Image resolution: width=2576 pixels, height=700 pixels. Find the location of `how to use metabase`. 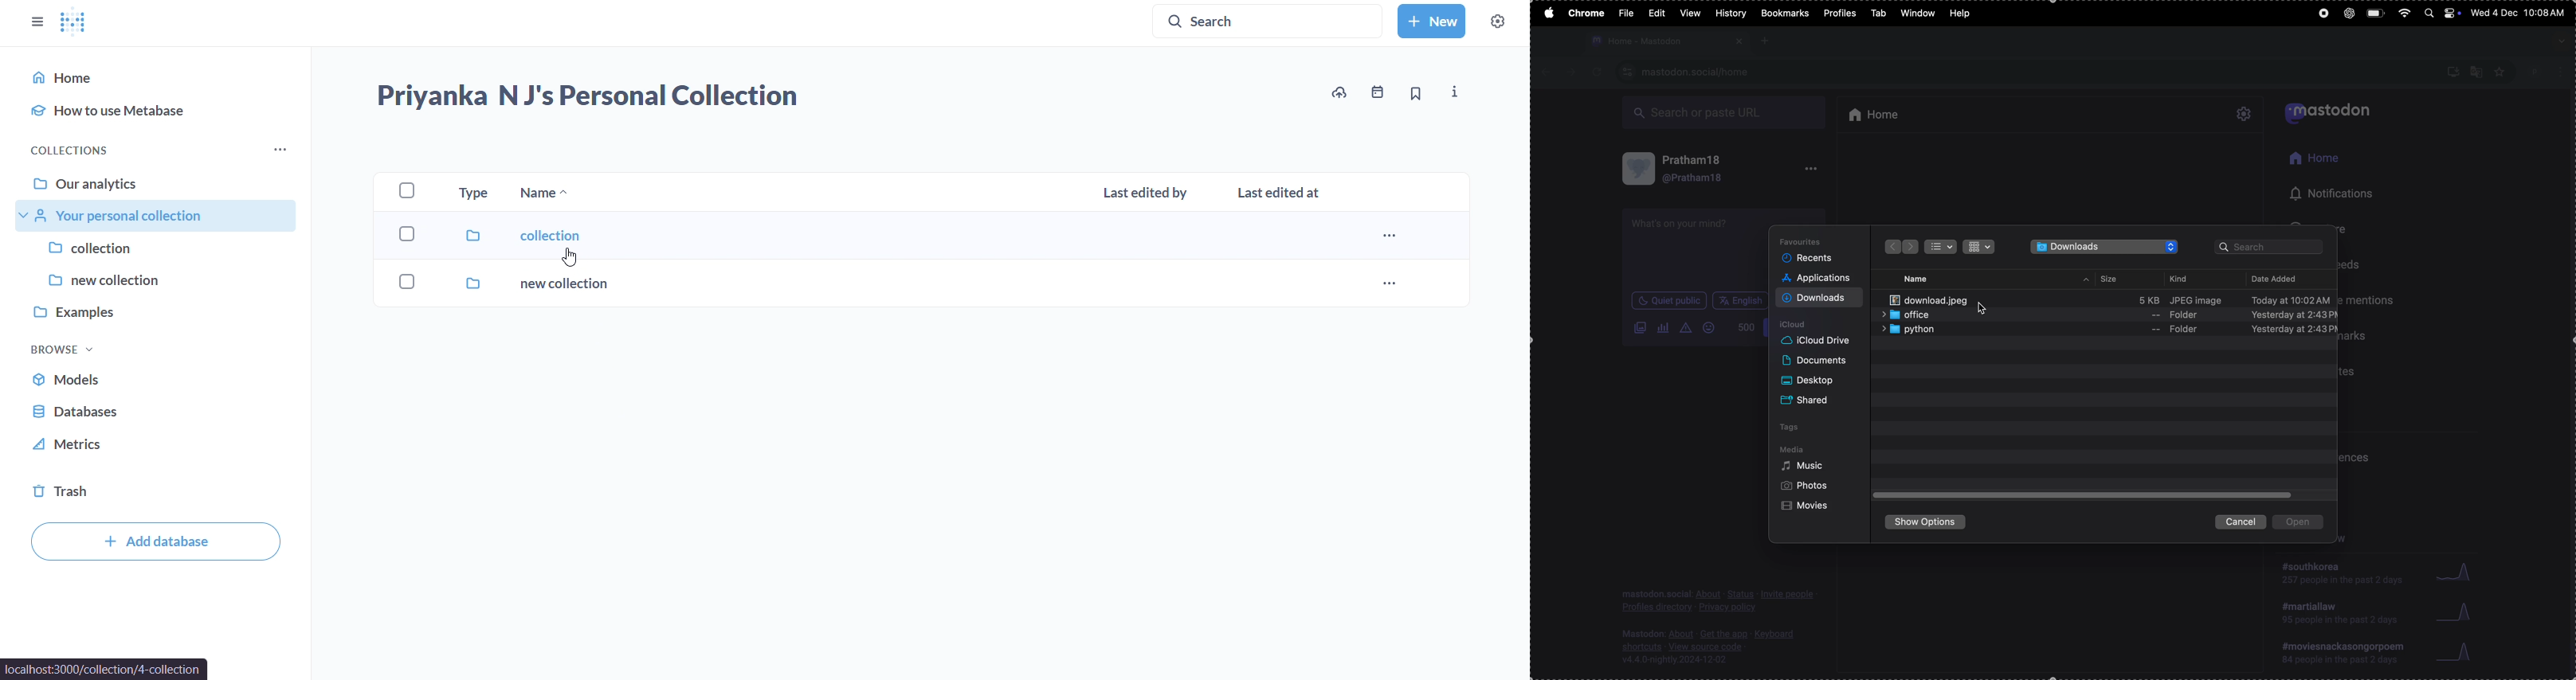

how to use metabase is located at coordinates (163, 111).